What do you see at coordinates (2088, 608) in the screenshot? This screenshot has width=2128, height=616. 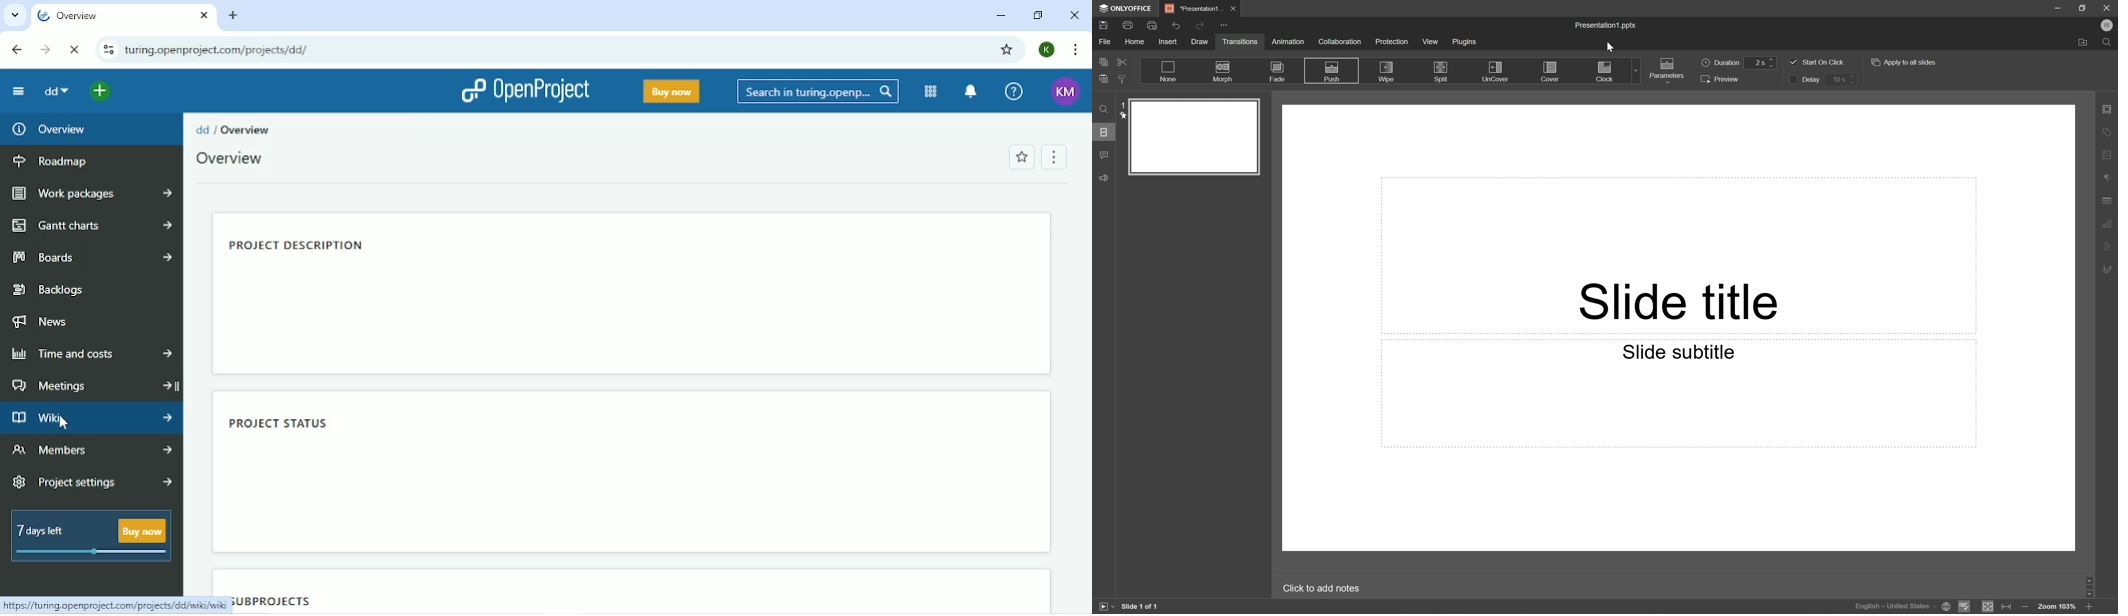 I see `Zoom in` at bounding box center [2088, 608].